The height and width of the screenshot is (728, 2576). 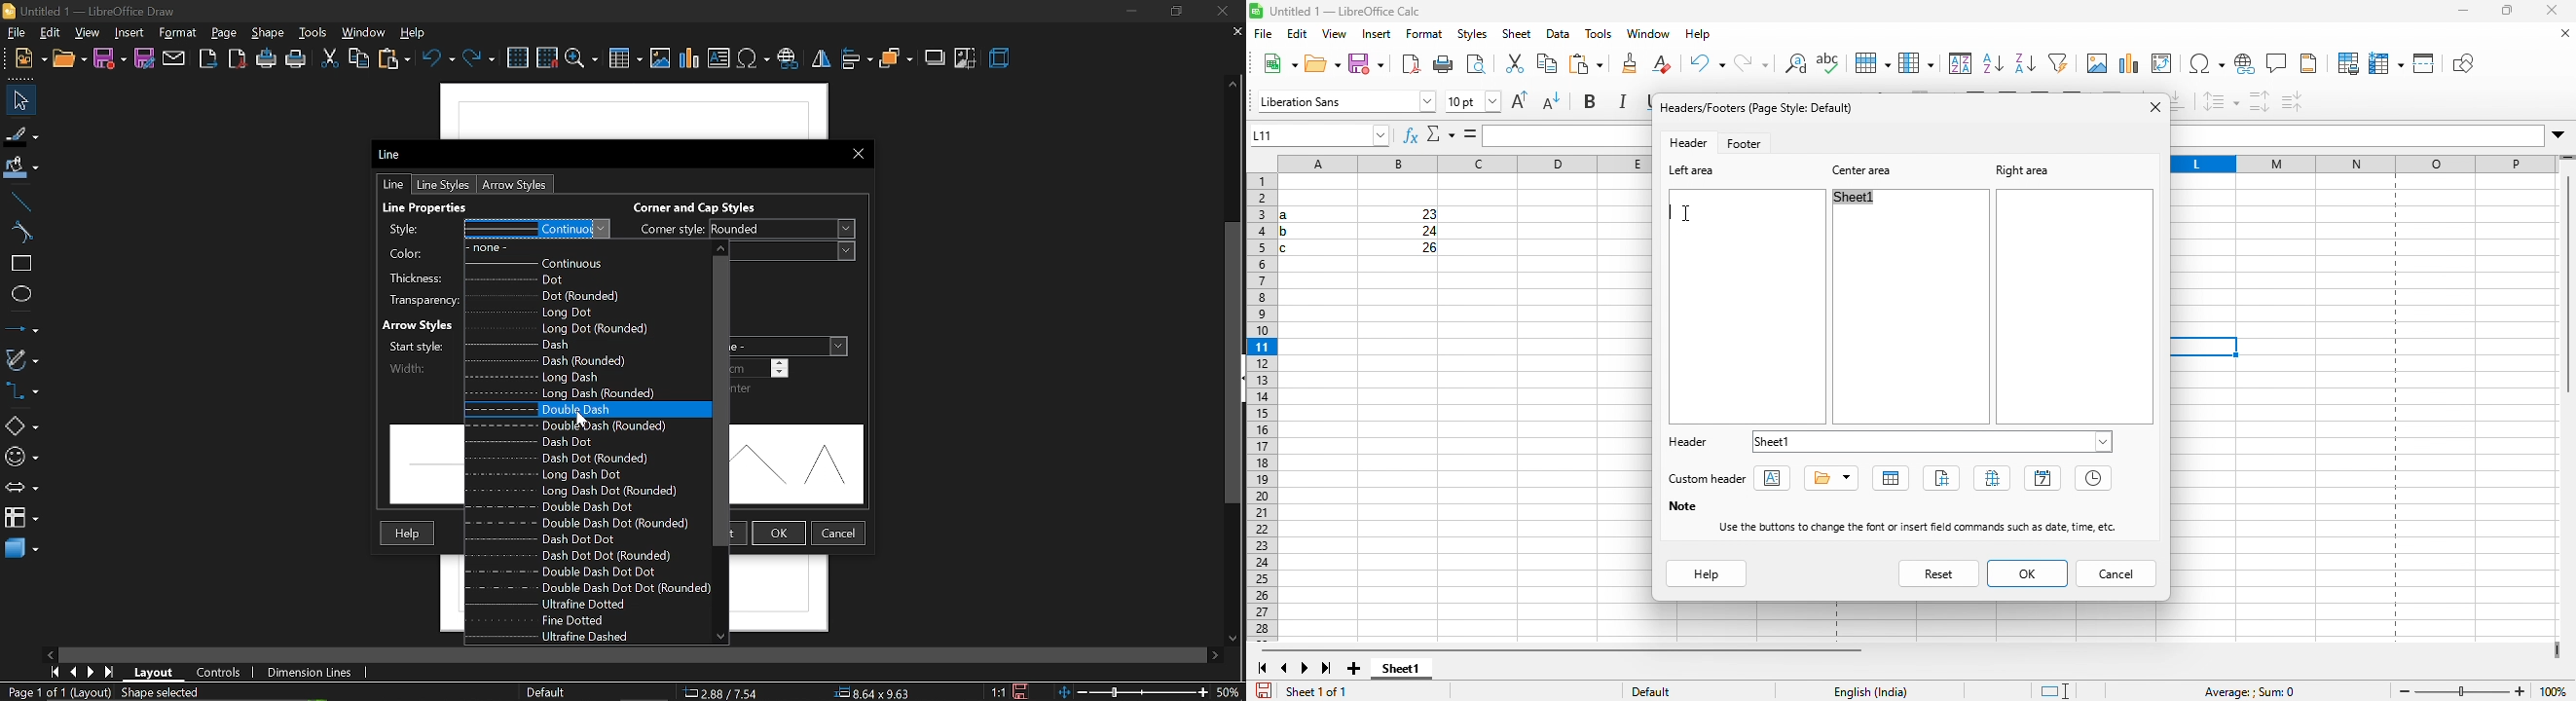 What do you see at coordinates (2059, 64) in the screenshot?
I see `image` at bounding box center [2059, 64].